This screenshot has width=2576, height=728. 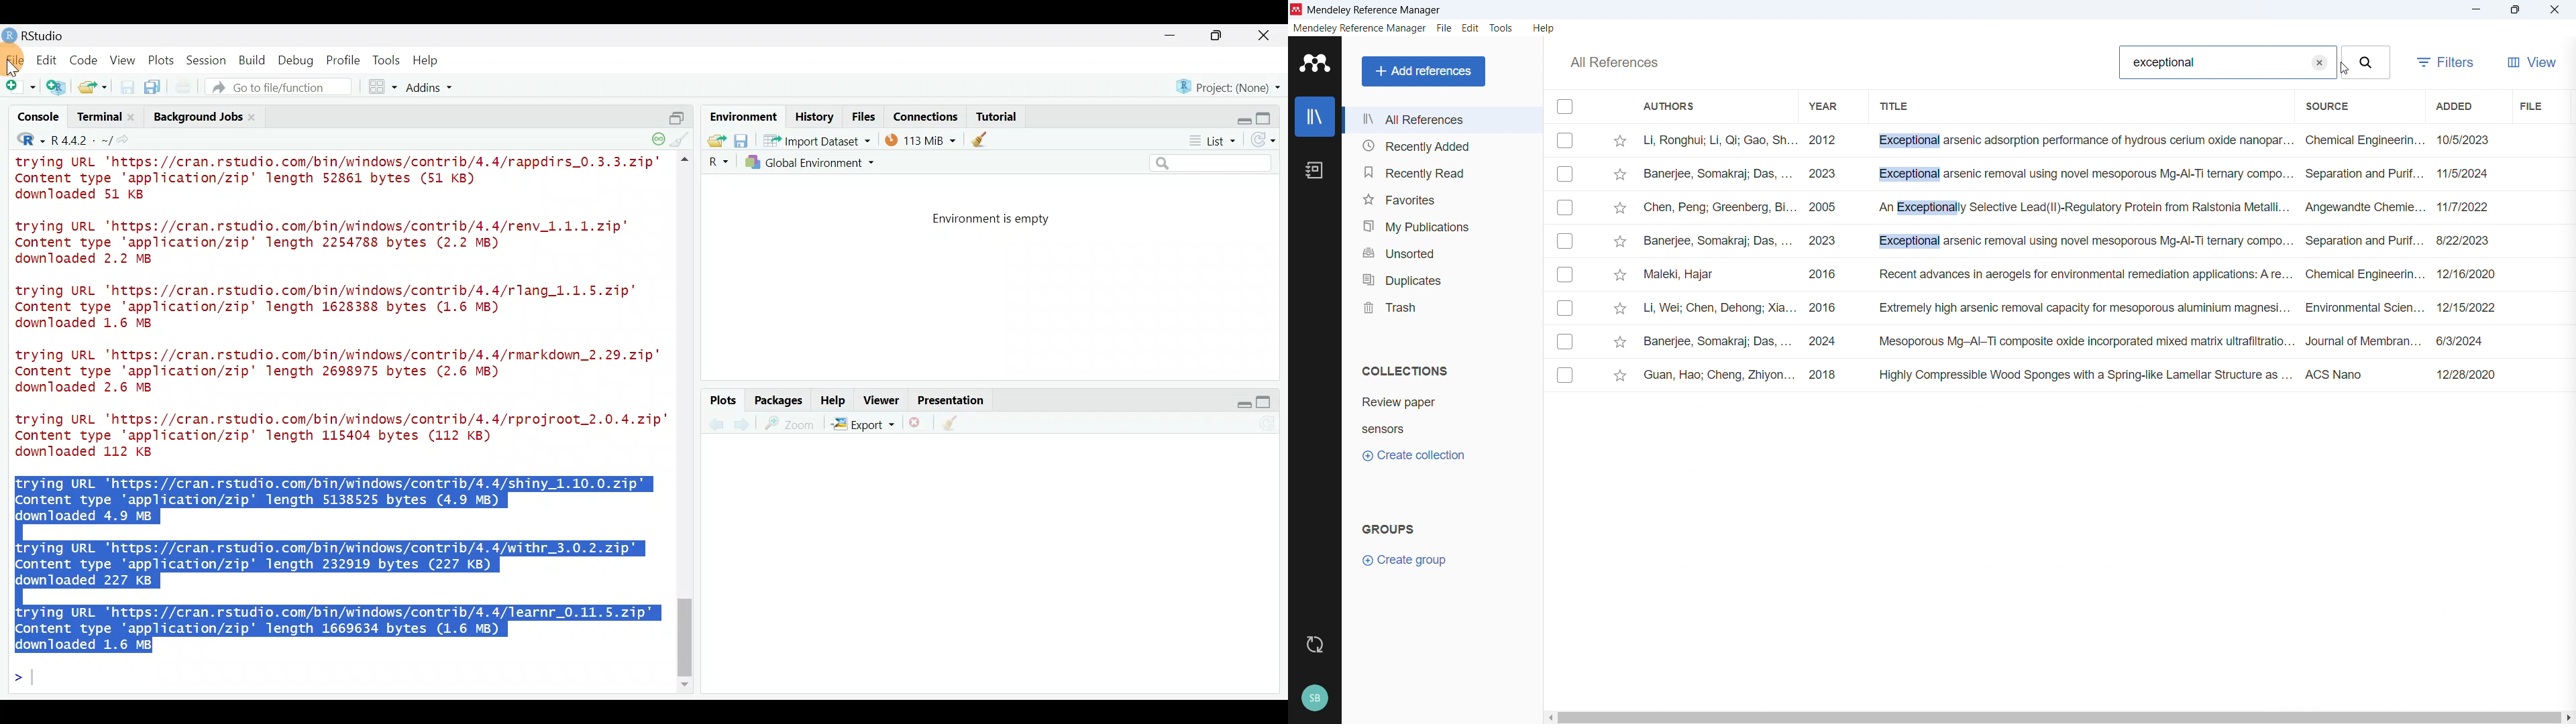 What do you see at coordinates (917, 426) in the screenshot?
I see `remove the current plot` at bounding box center [917, 426].